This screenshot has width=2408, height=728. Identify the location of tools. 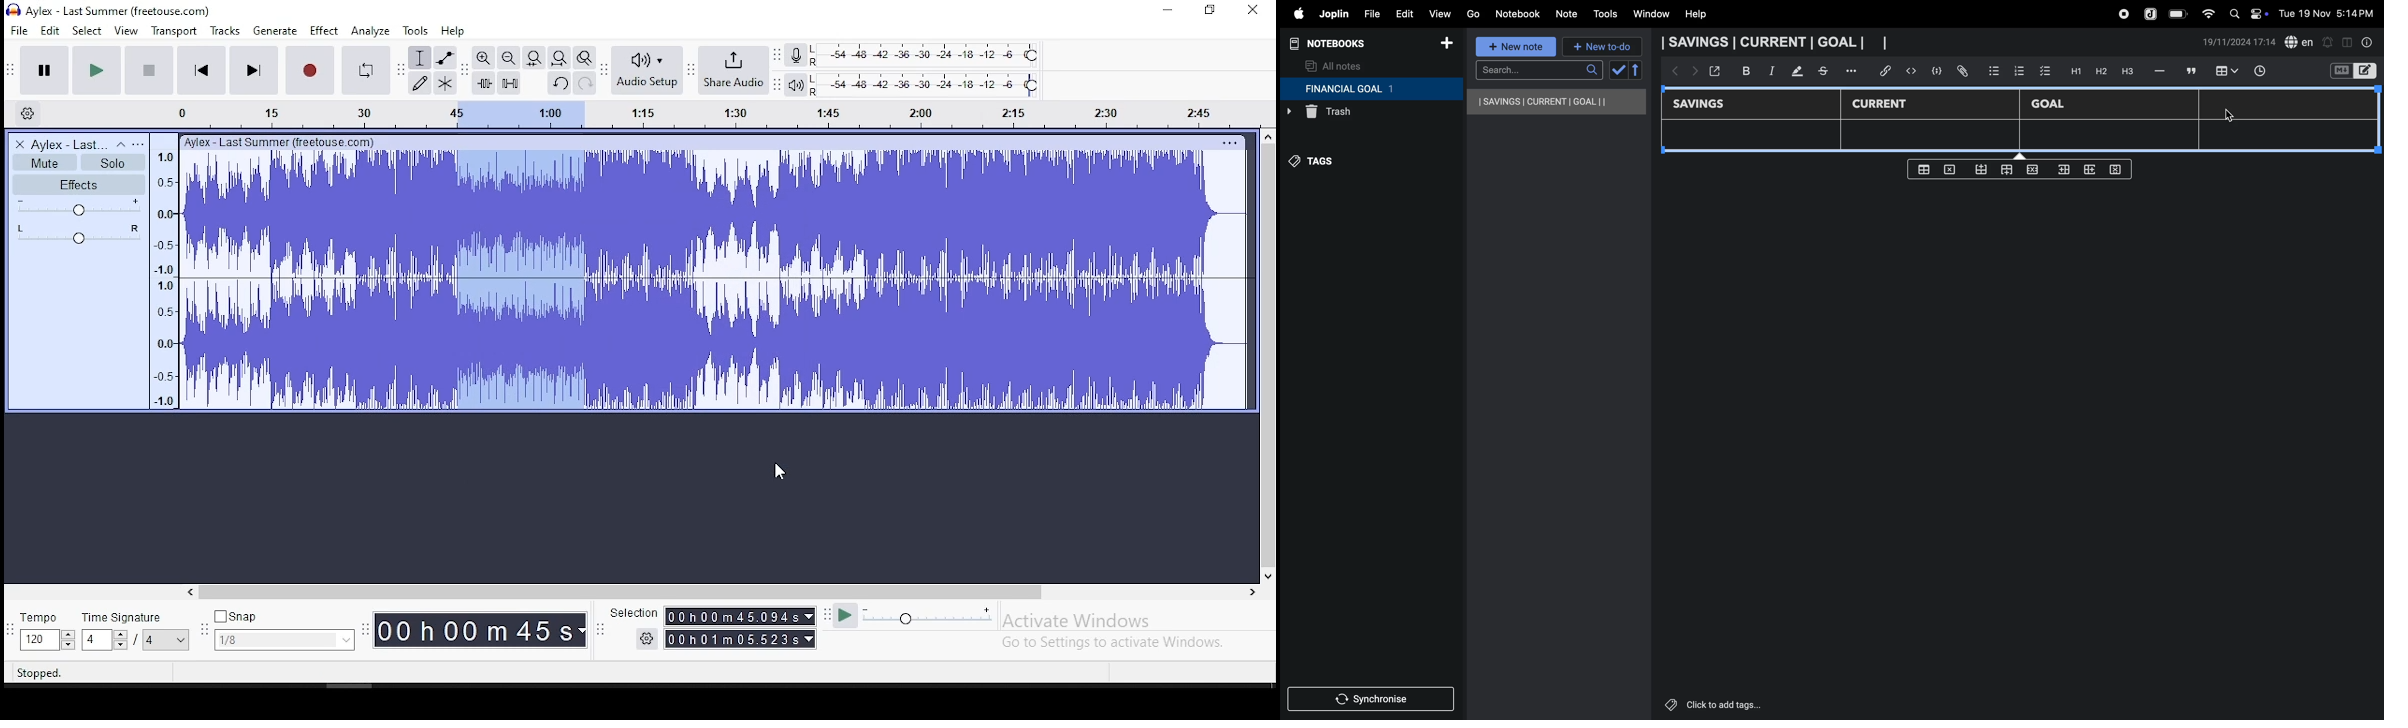
(416, 31).